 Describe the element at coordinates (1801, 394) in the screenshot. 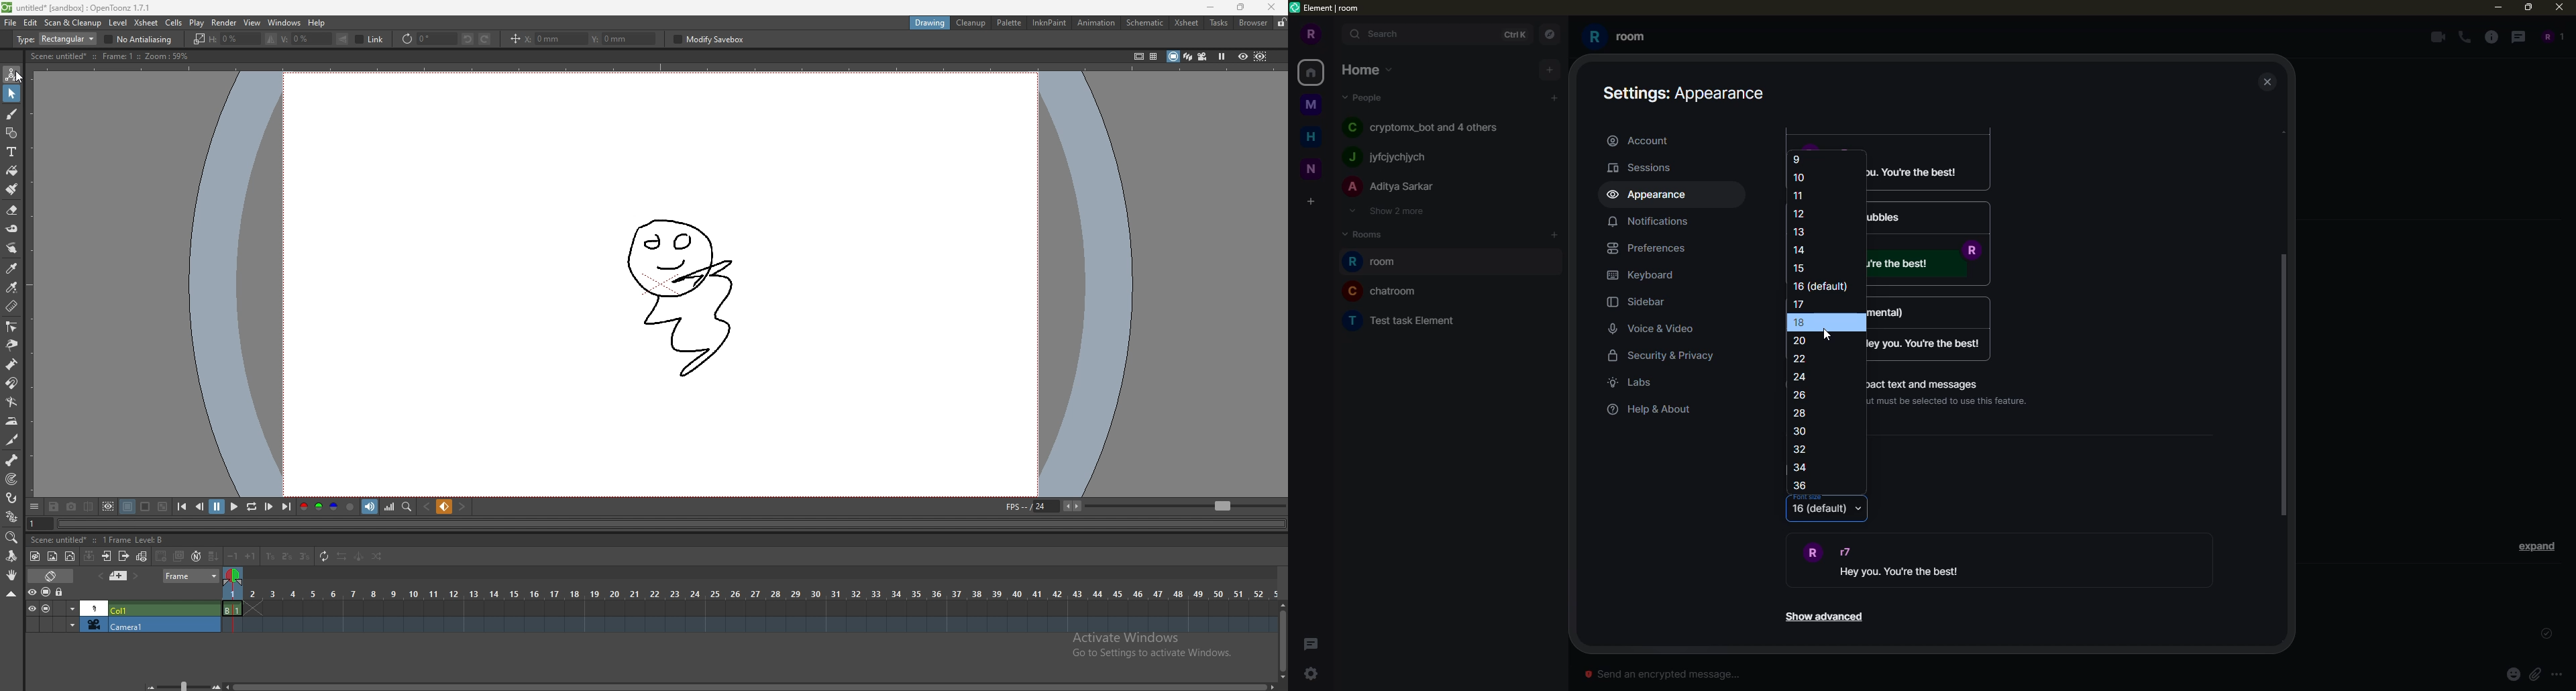

I see `26` at that location.